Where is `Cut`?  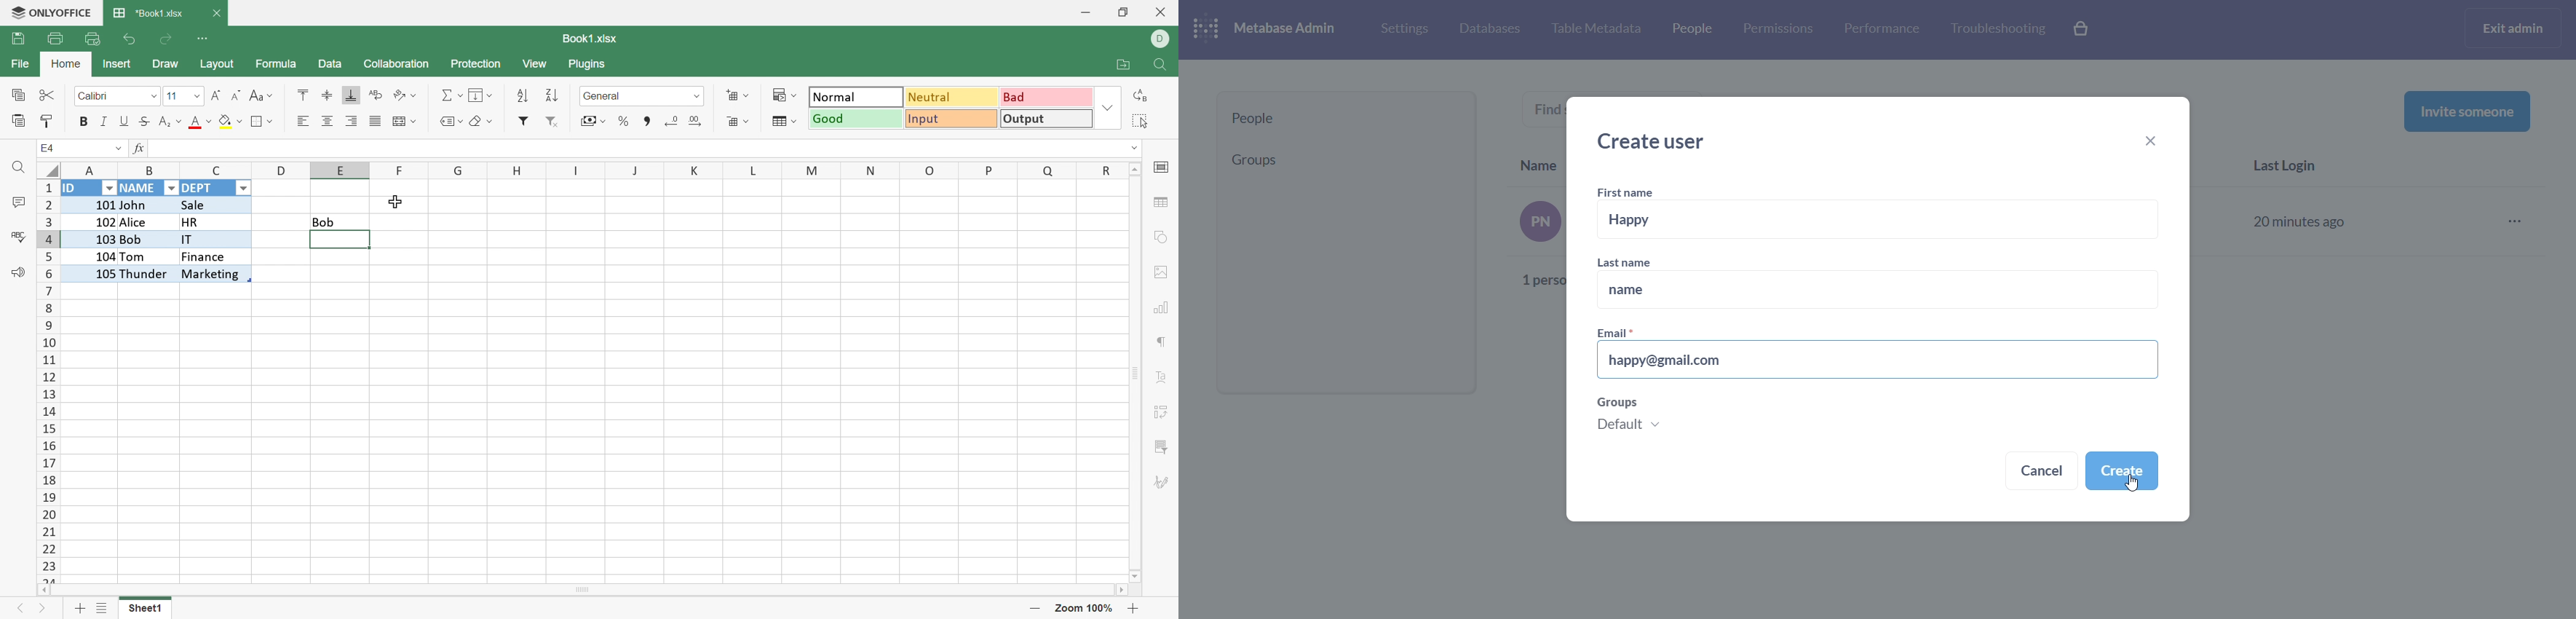
Cut is located at coordinates (49, 95).